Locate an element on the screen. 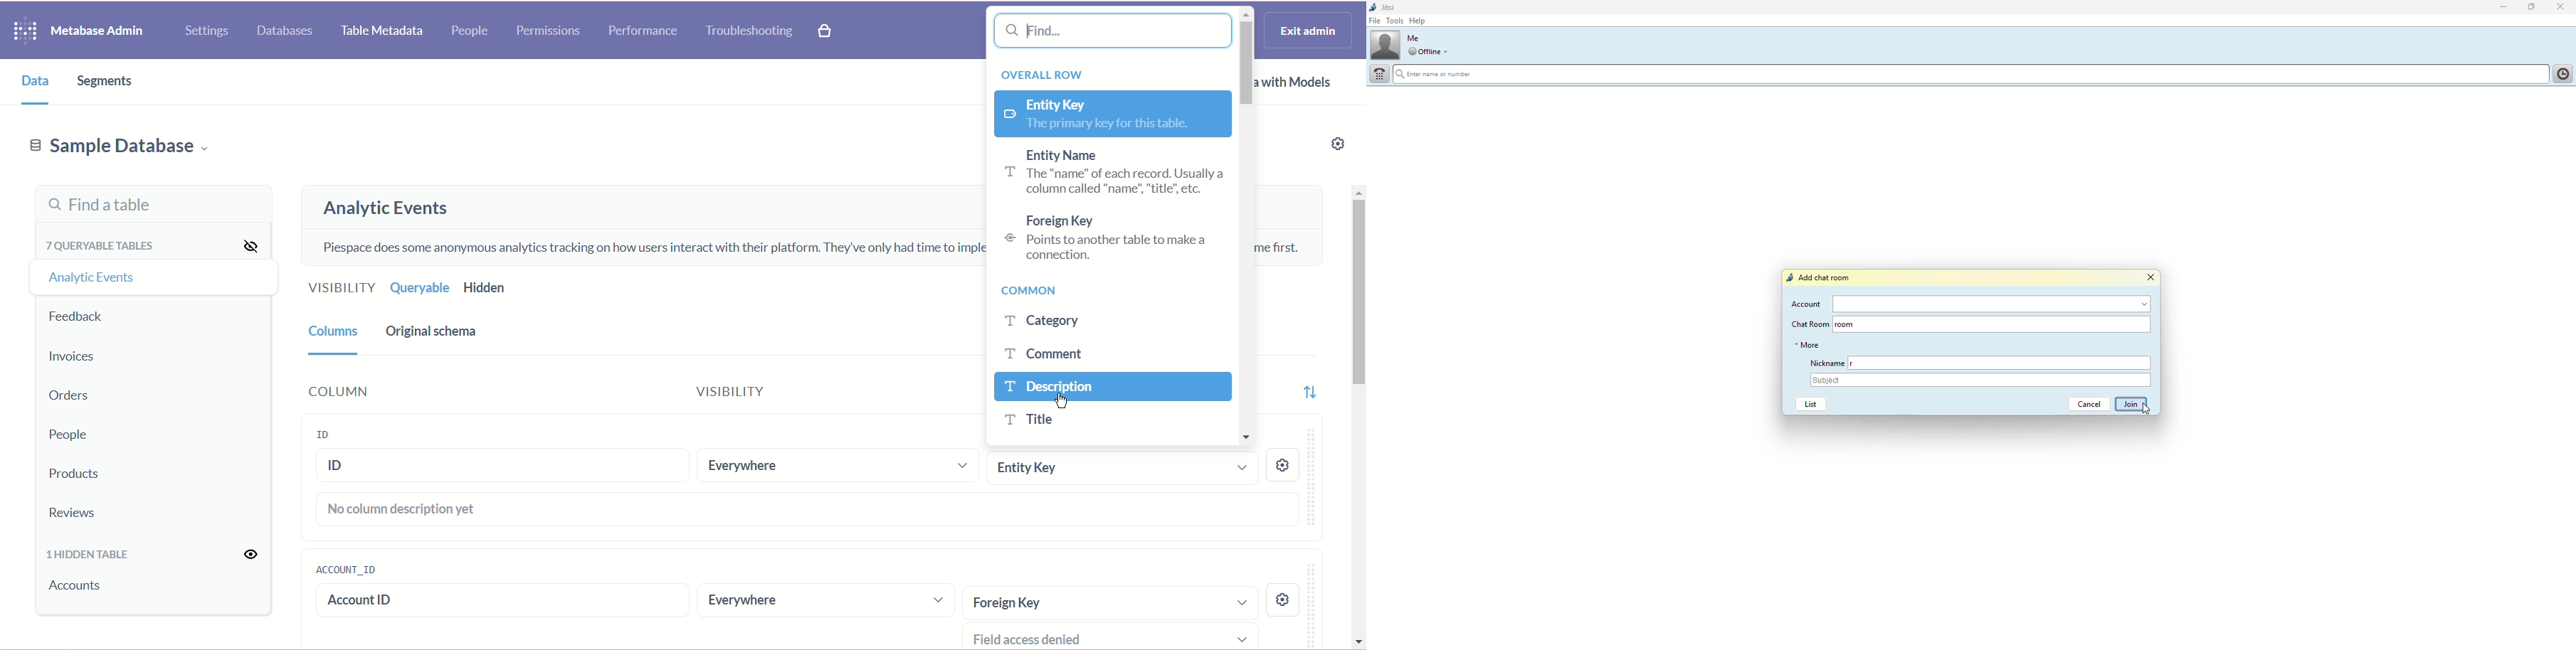  paid features is located at coordinates (826, 32).